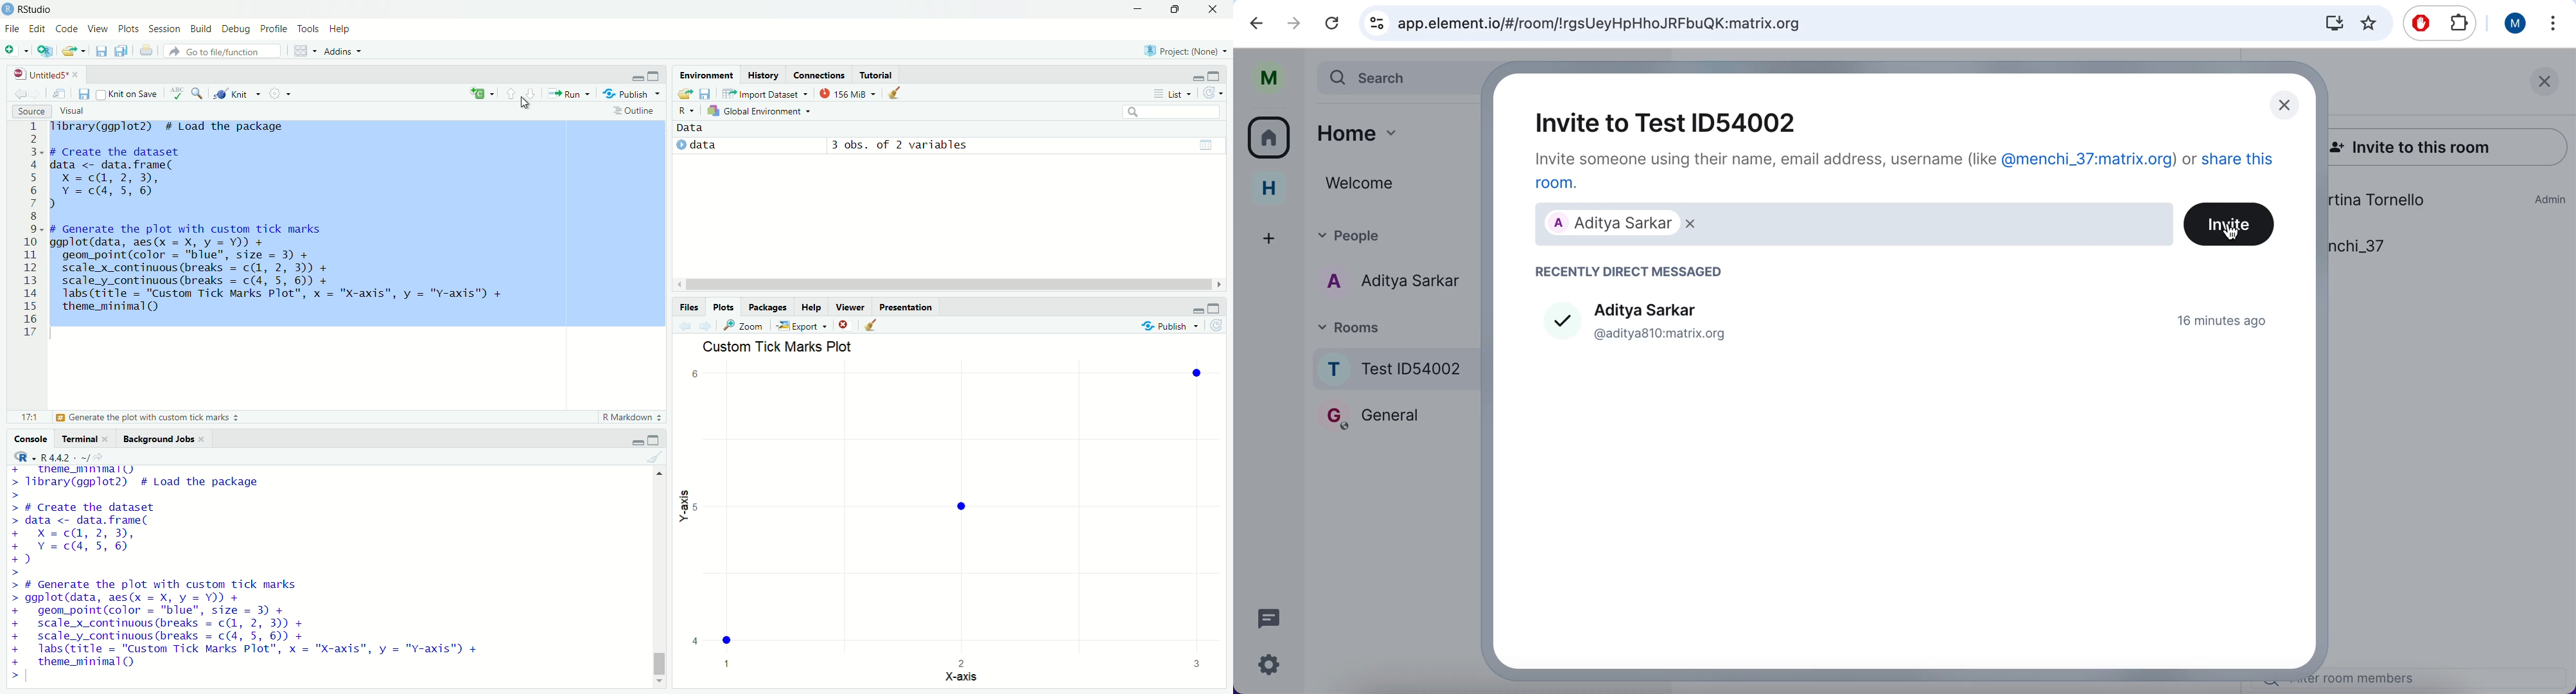  What do you see at coordinates (900, 94) in the screenshot?
I see `clear objects from the workspace` at bounding box center [900, 94].